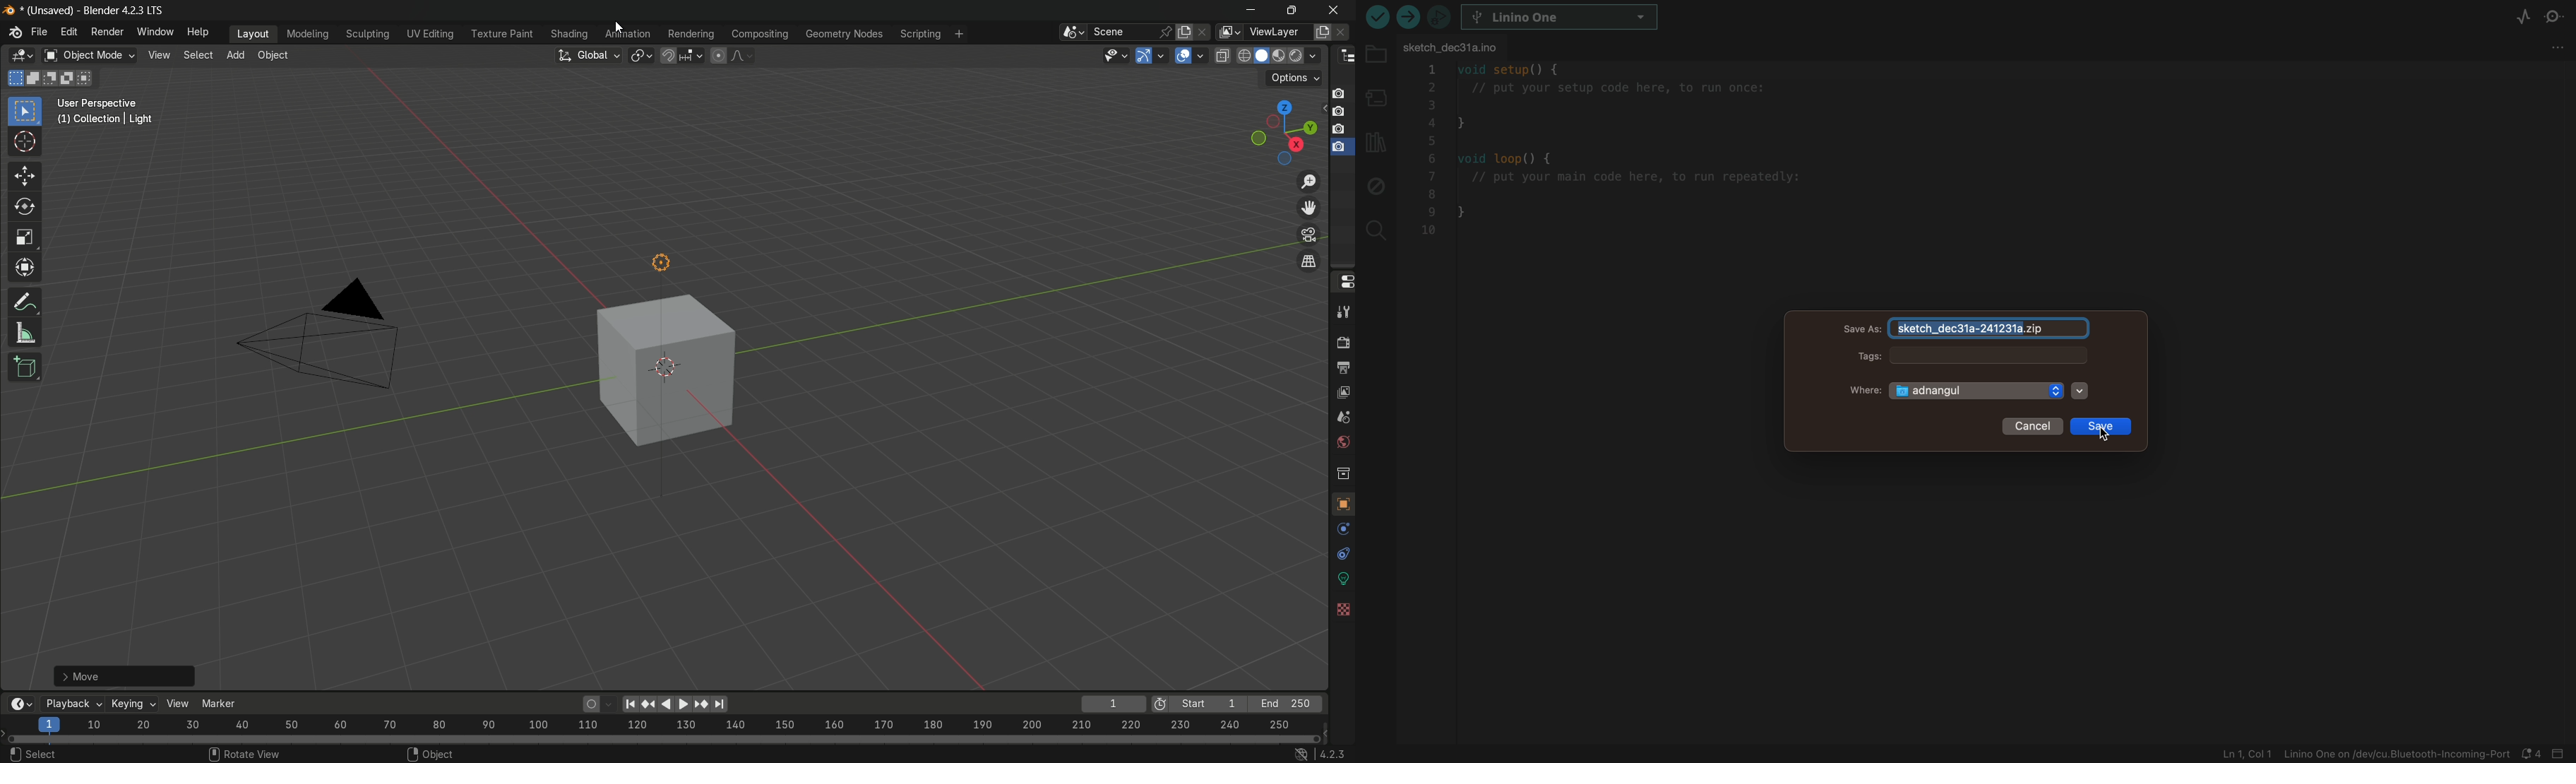 Image resolution: width=2576 pixels, height=784 pixels. What do you see at coordinates (1342, 366) in the screenshot?
I see `output` at bounding box center [1342, 366].